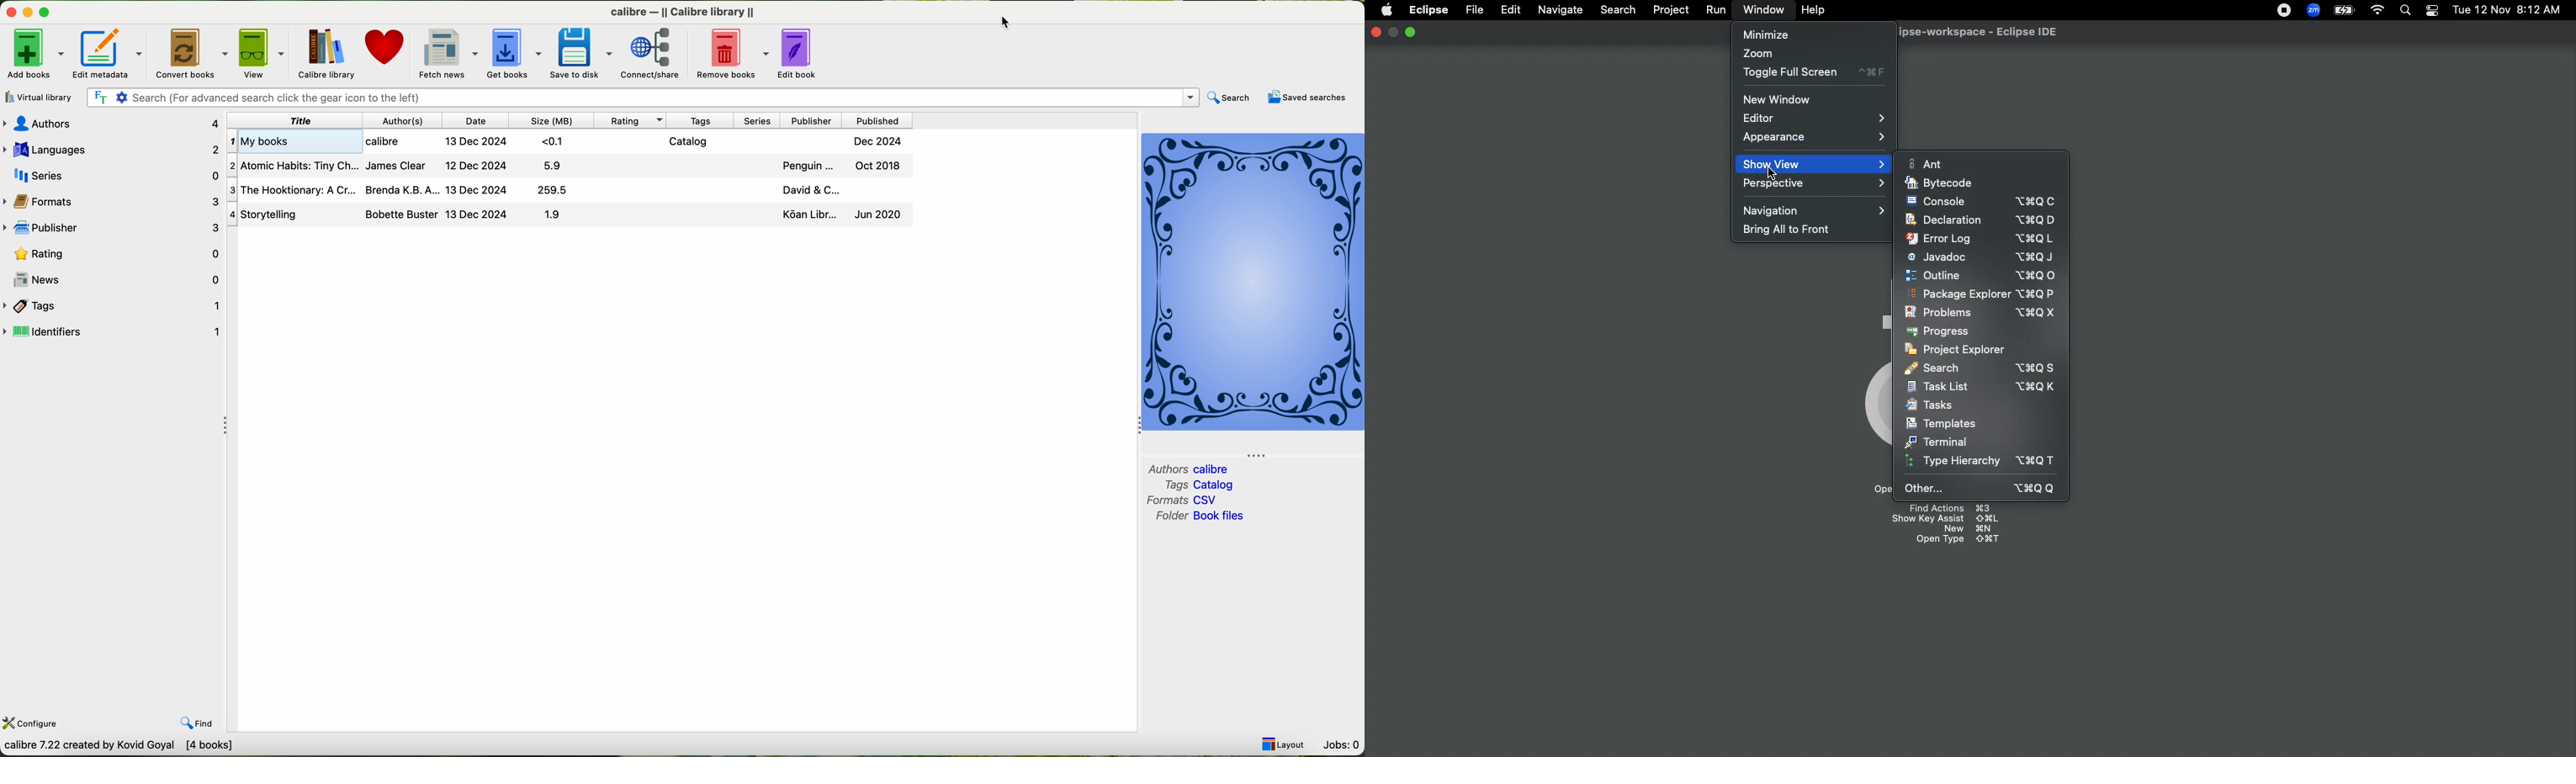 This screenshot has width=2576, height=784. What do you see at coordinates (1474, 8) in the screenshot?
I see `File` at bounding box center [1474, 8].